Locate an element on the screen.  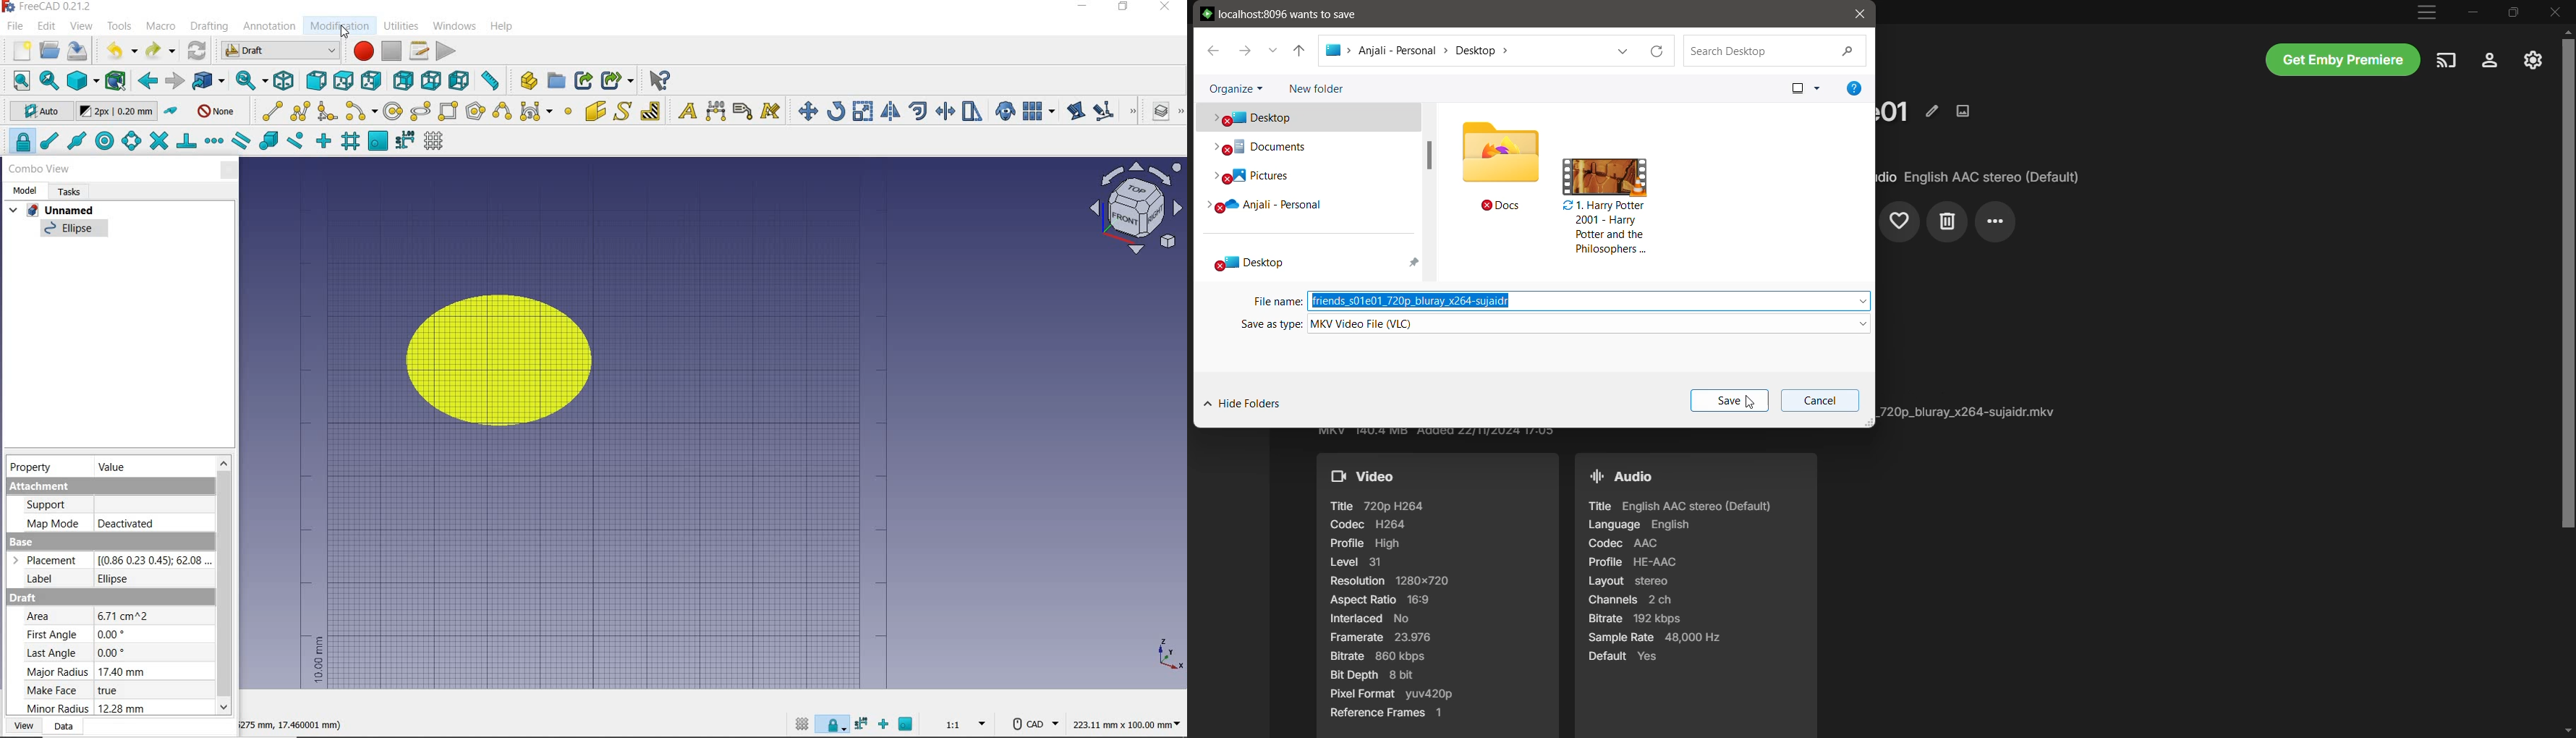
draft utility tools is located at coordinates (1181, 113).